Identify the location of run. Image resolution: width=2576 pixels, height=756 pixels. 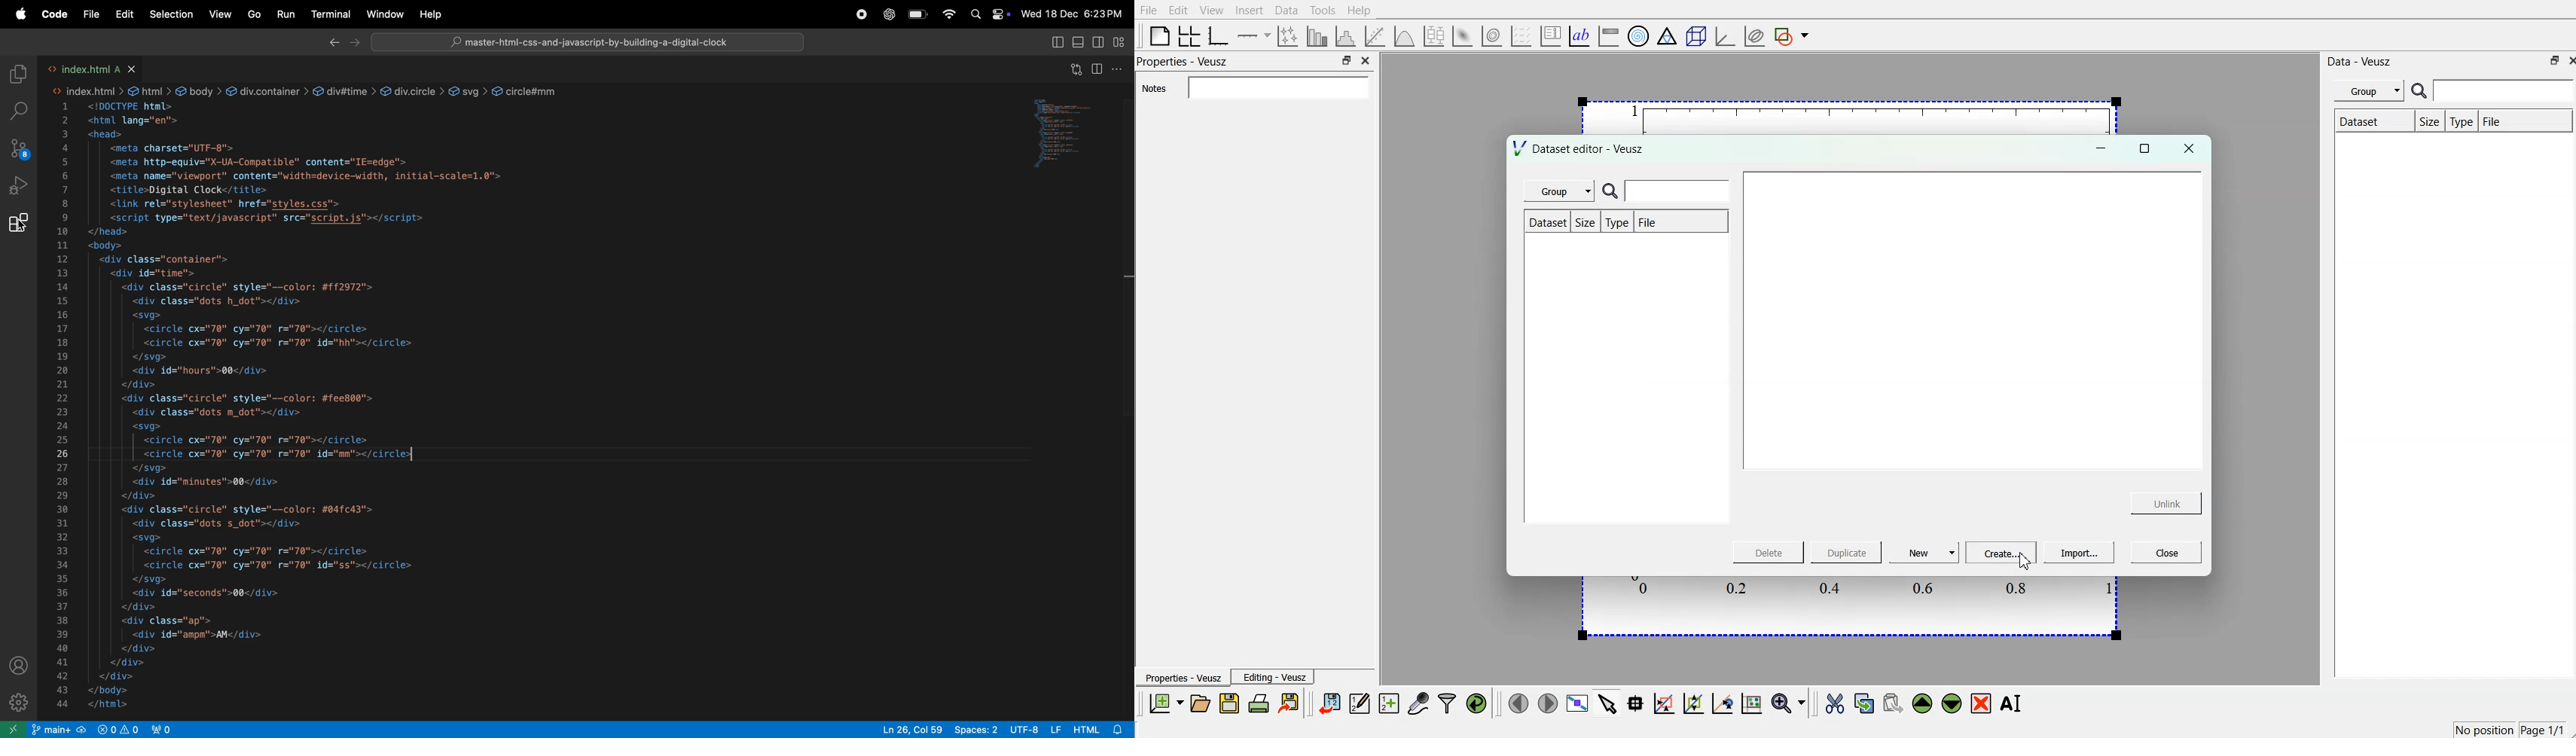
(283, 14).